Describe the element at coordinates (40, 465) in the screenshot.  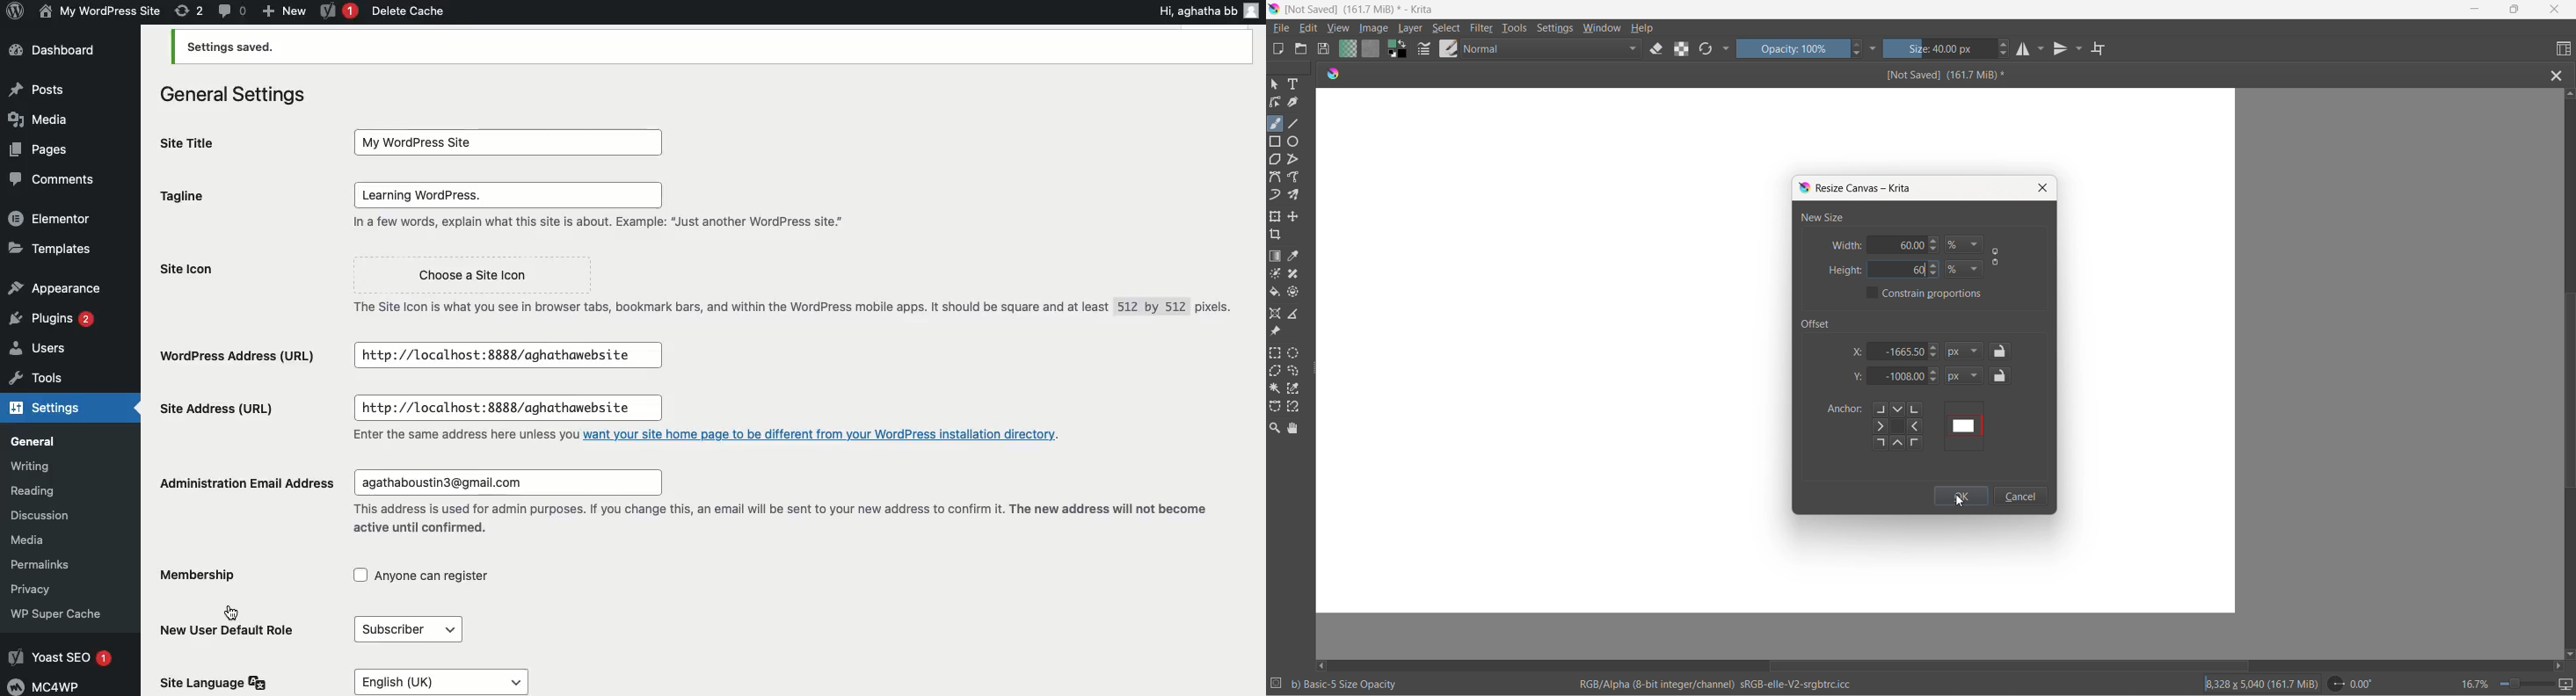
I see `Writing` at that location.